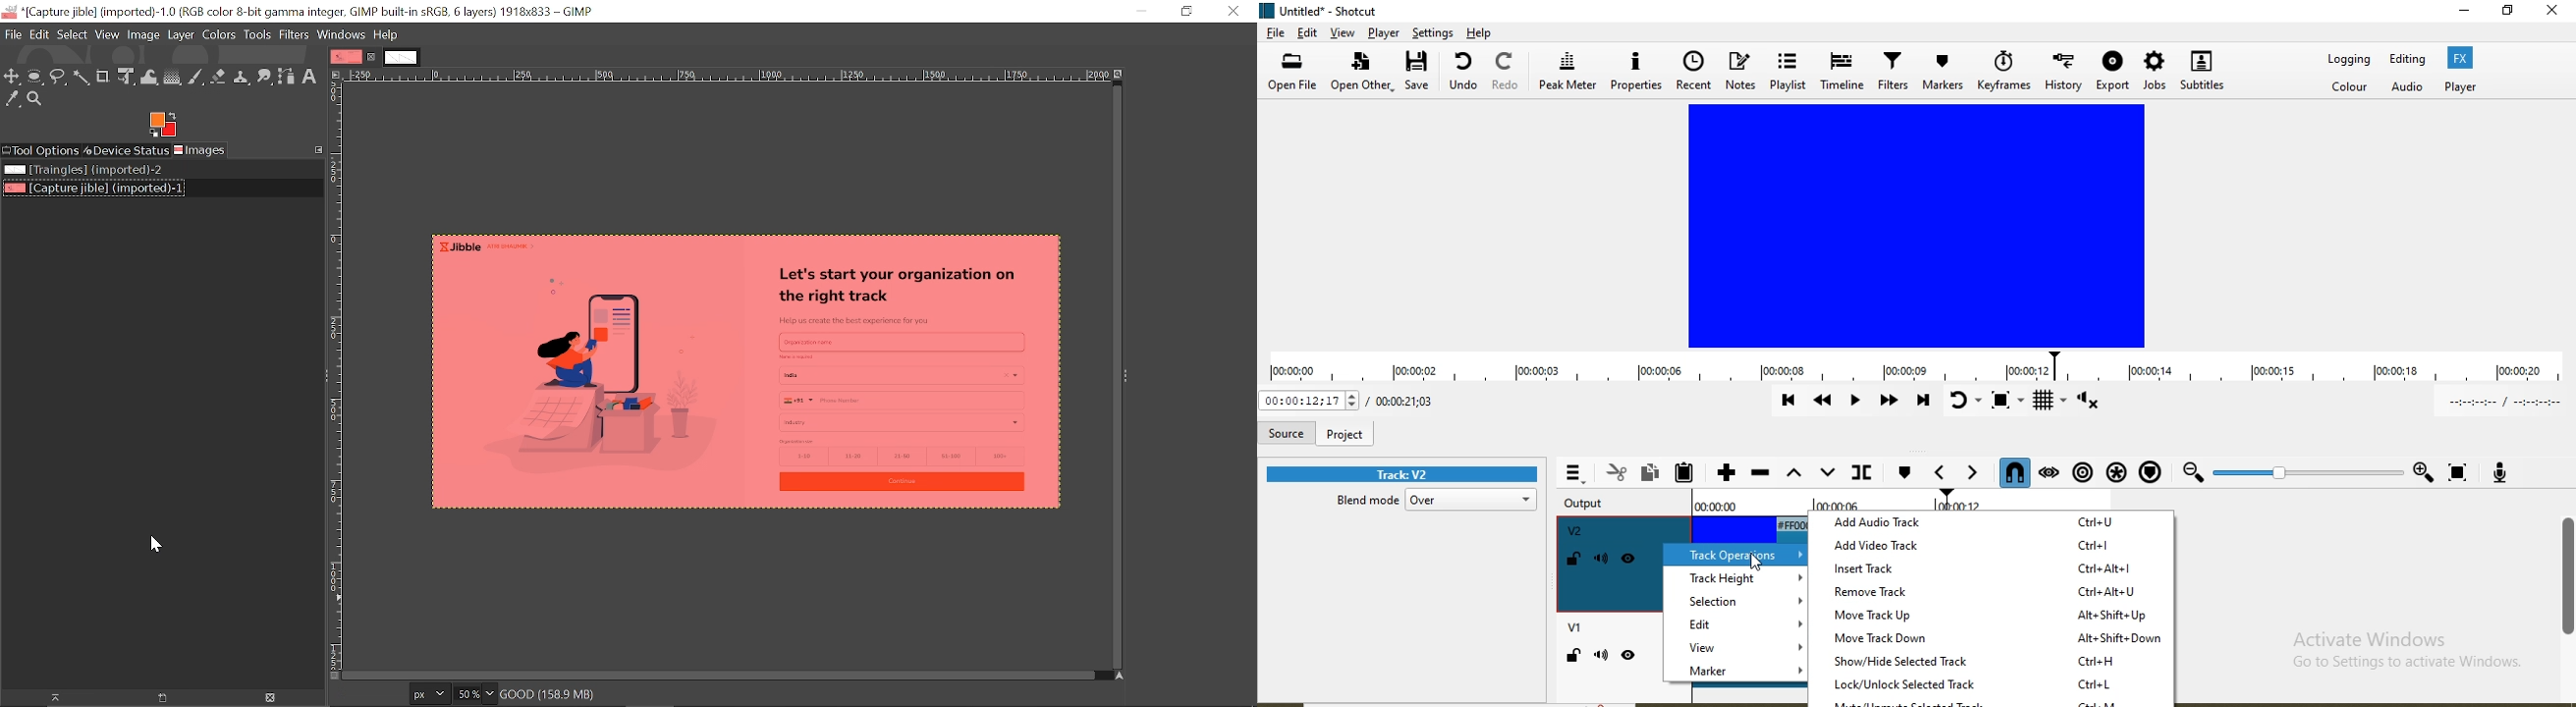  Describe the element at coordinates (1866, 470) in the screenshot. I see `Split at playhead` at that location.